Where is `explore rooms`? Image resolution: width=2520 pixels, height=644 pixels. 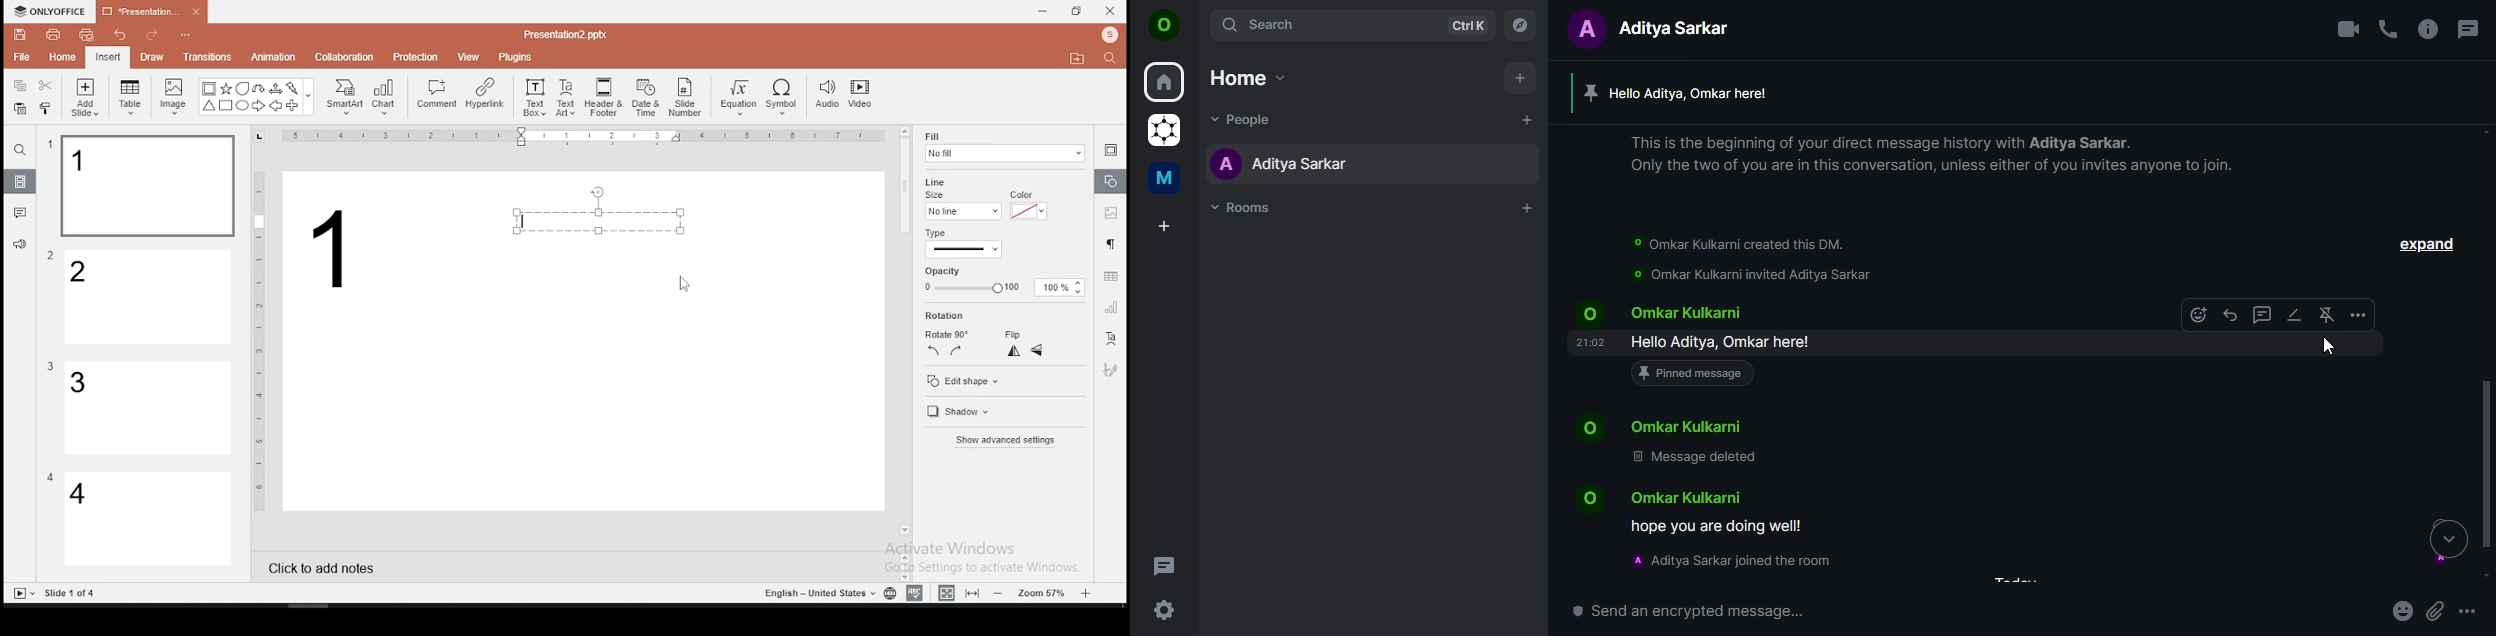 explore rooms is located at coordinates (1522, 25).